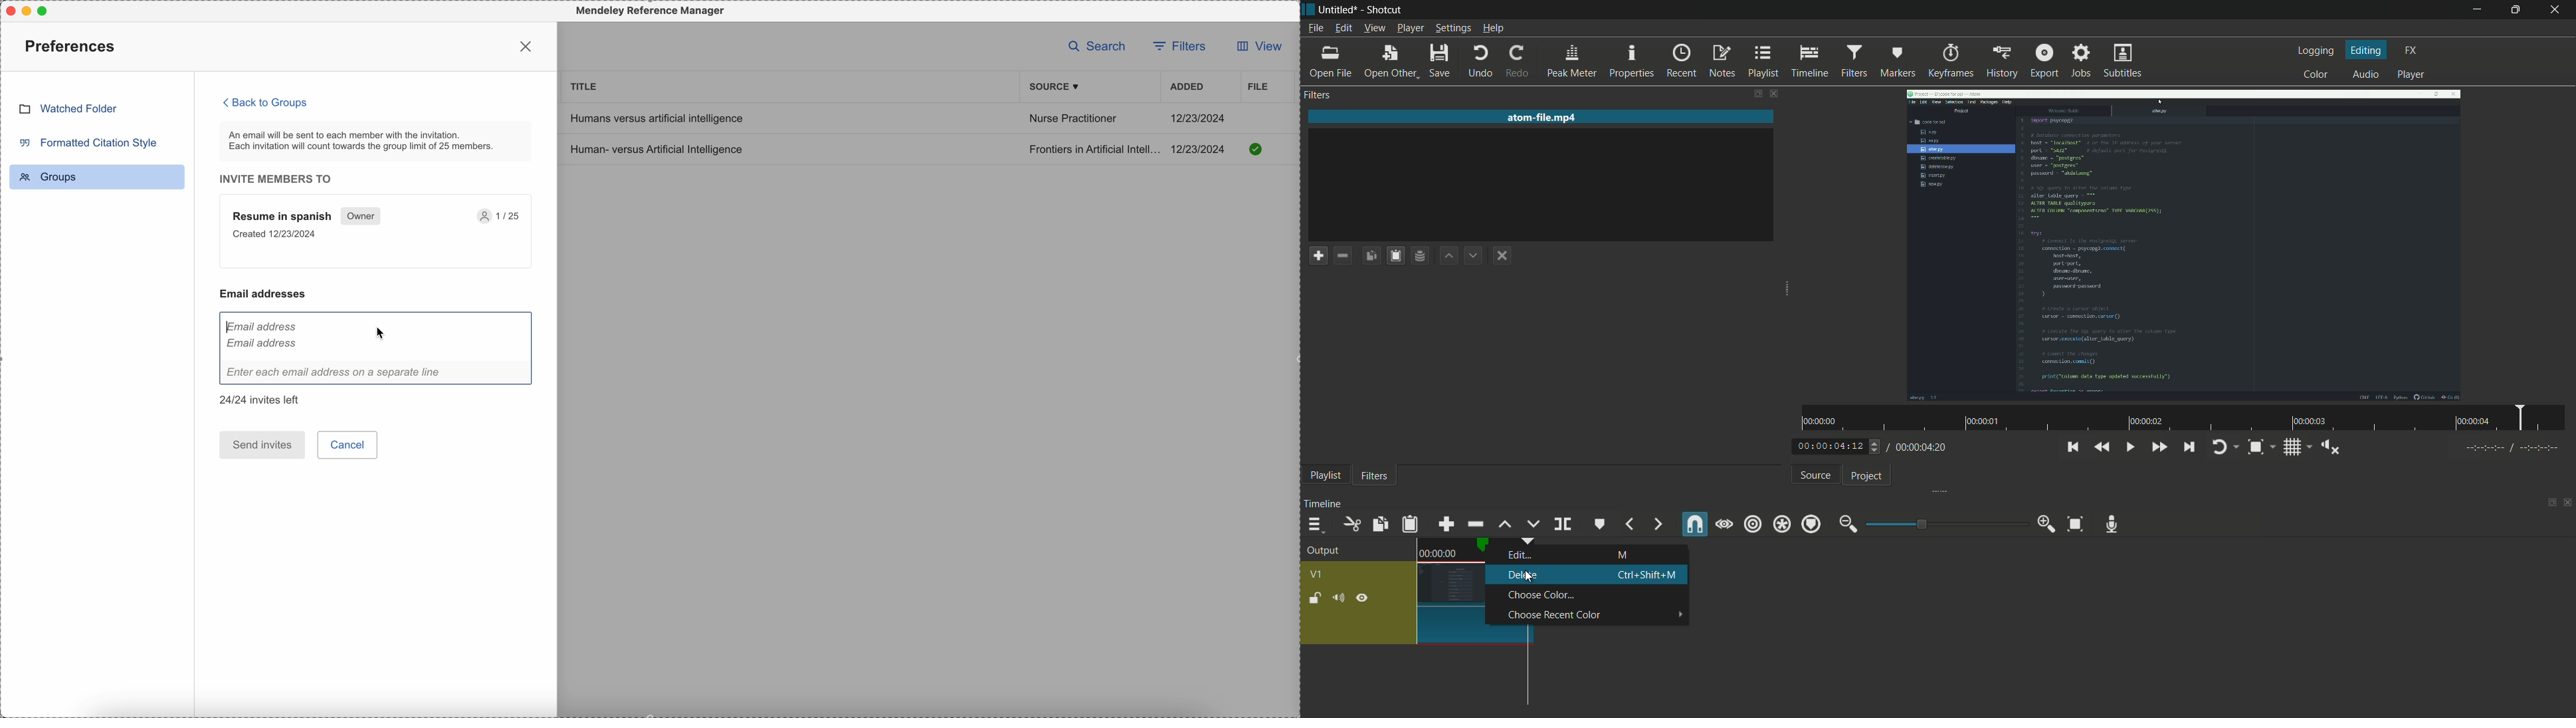 Image resolution: width=2576 pixels, height=728 pixels. What do you see at coordinates (1395, 257) in the screenshot?
I see `paste` at bounding box center [1395, 257].